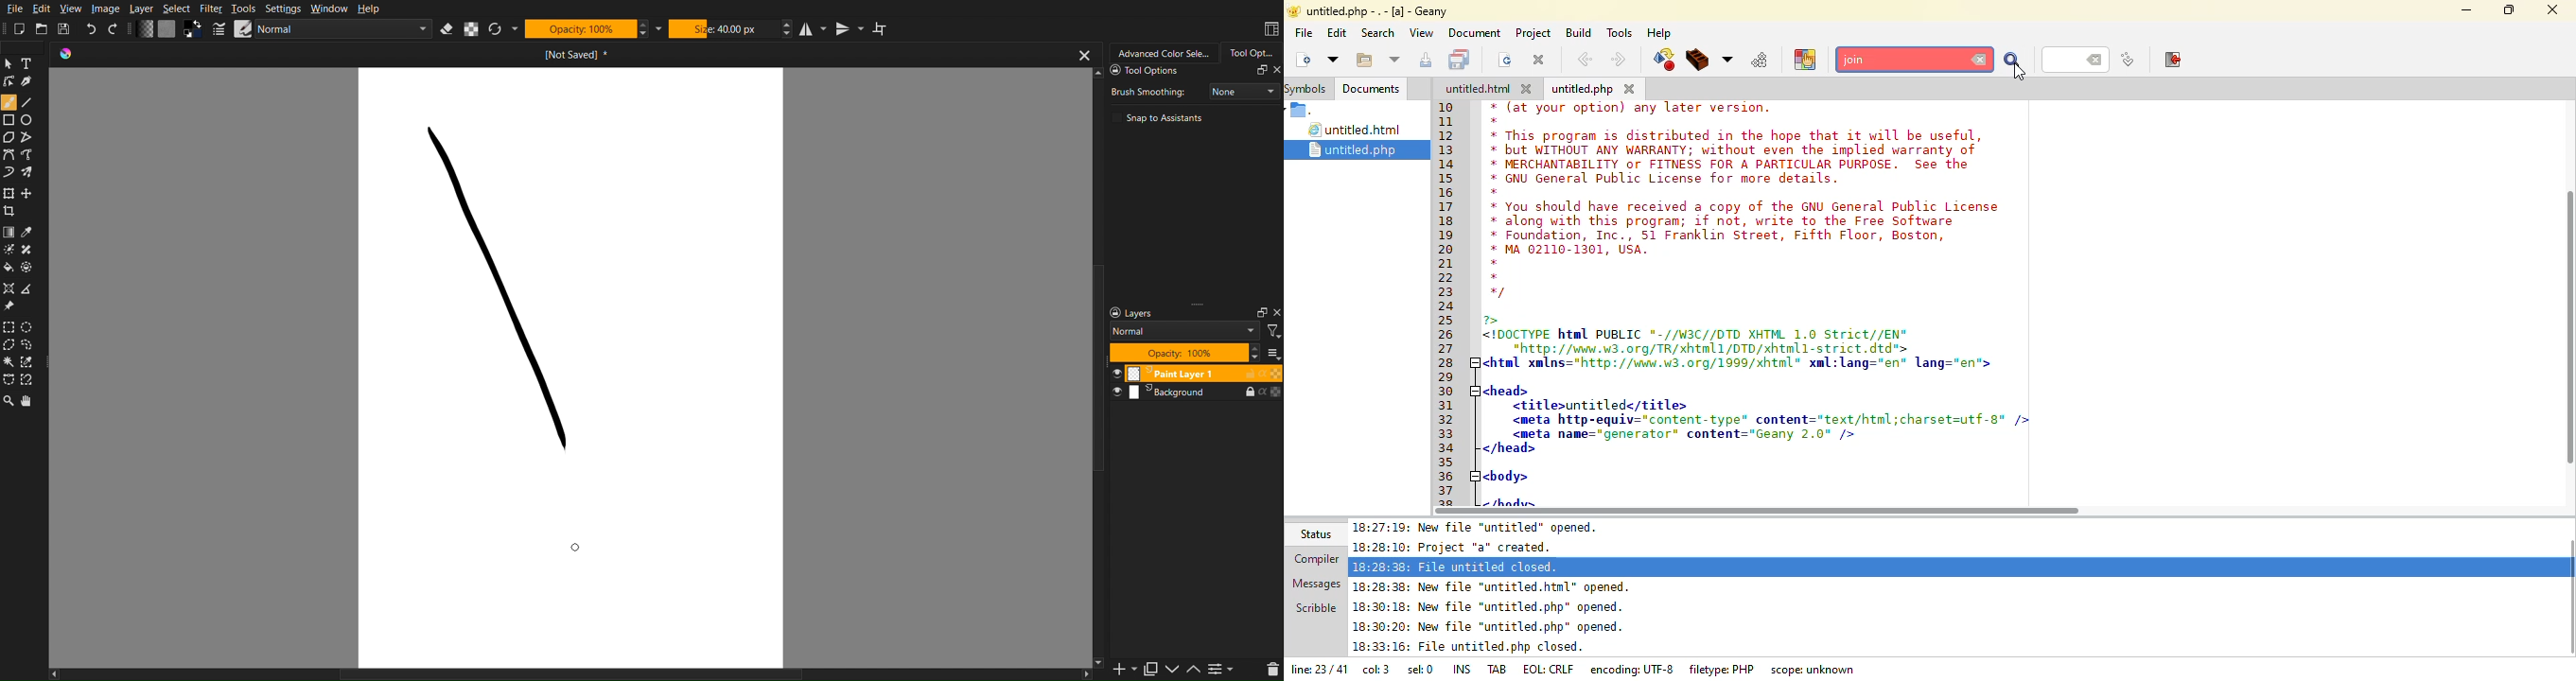 The height and width of the screenshot is (700, 2576). What do you see at coordinates (1489, 629) in the screenshot?
I see `18:30:20: new file "untitled.php" opened.` at bounding box center [1489, 629].